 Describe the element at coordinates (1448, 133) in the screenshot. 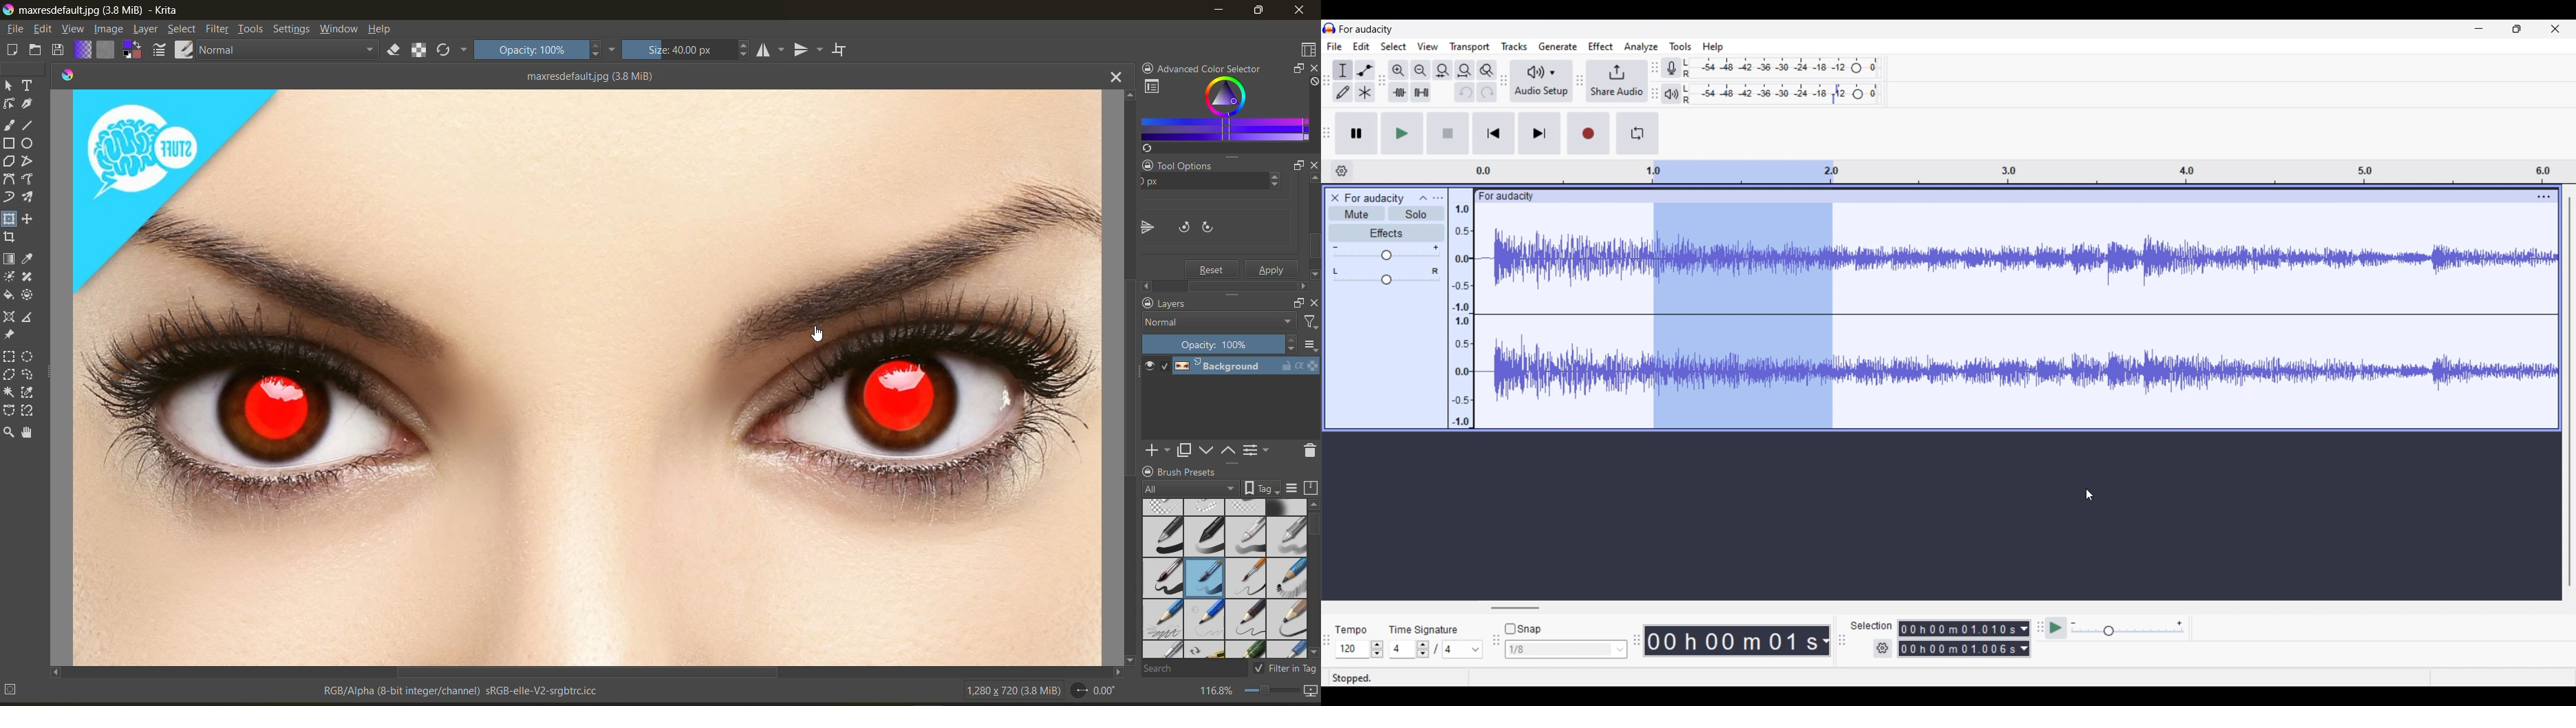

I see `Stop` at that location.